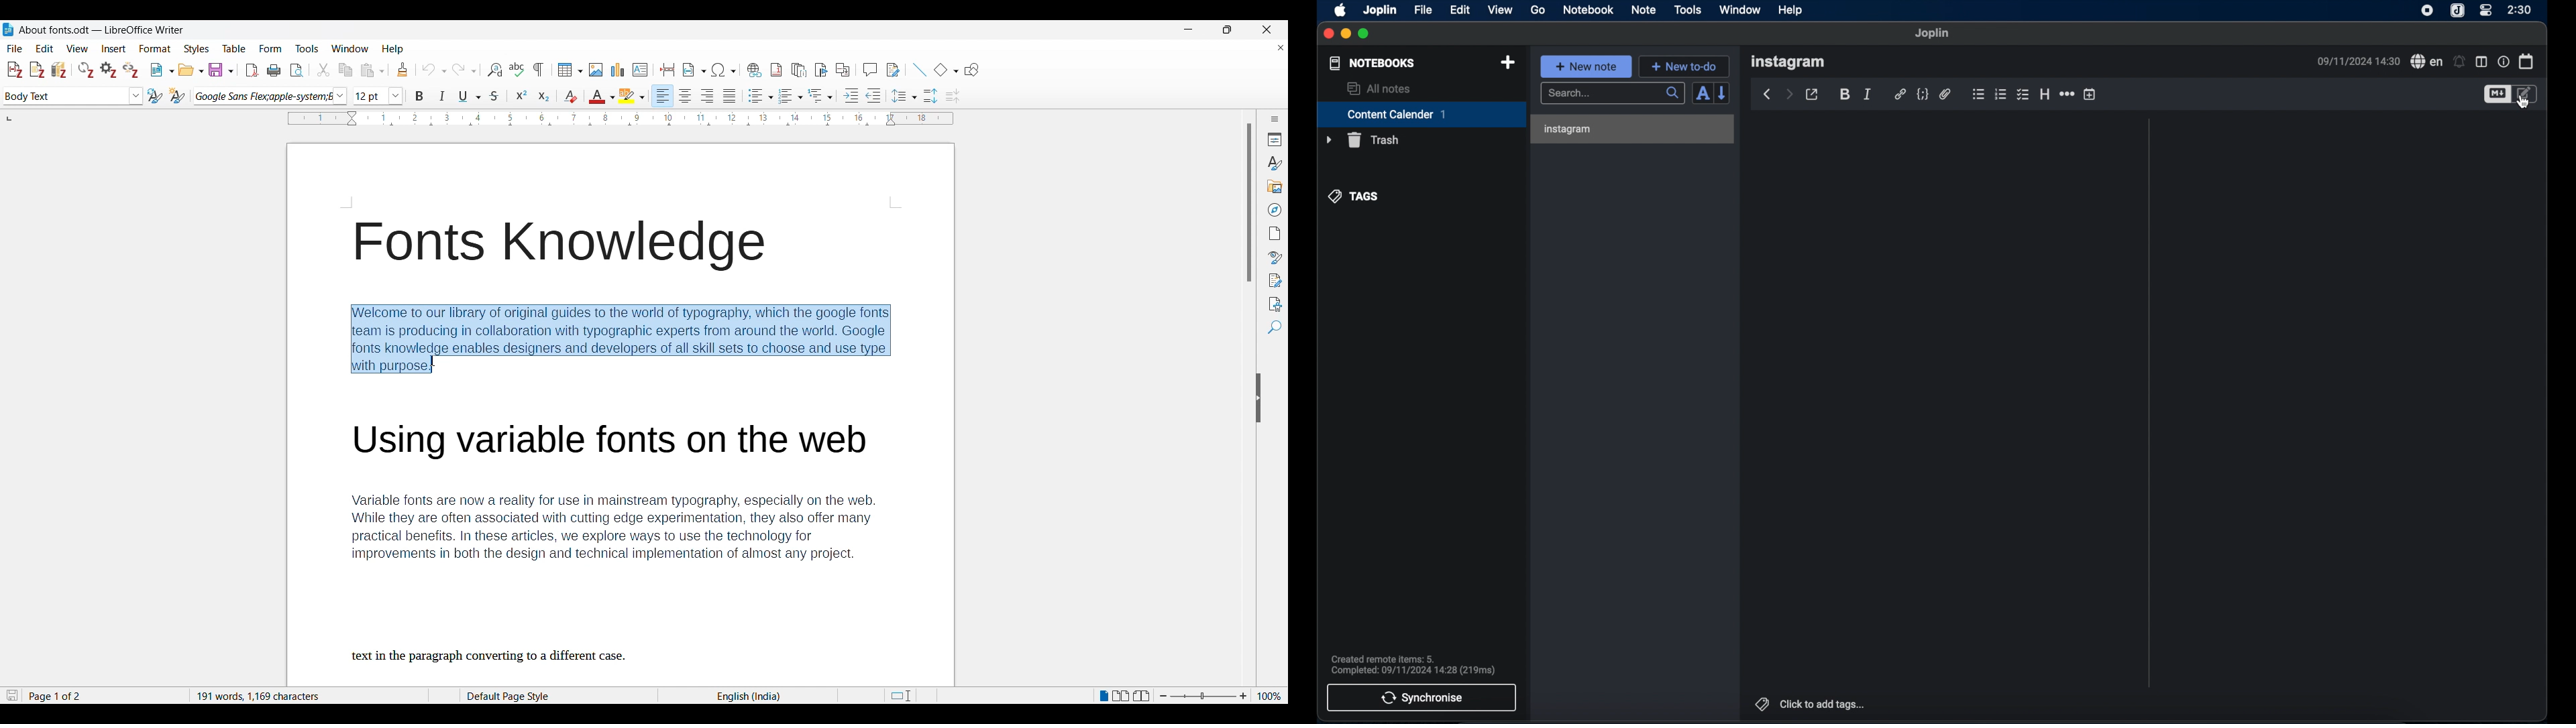 This screenshot has width=2576, height=728. Describe the element at coordinates (1811, 704) in the screenshot. I see `click to add tags` at that location.